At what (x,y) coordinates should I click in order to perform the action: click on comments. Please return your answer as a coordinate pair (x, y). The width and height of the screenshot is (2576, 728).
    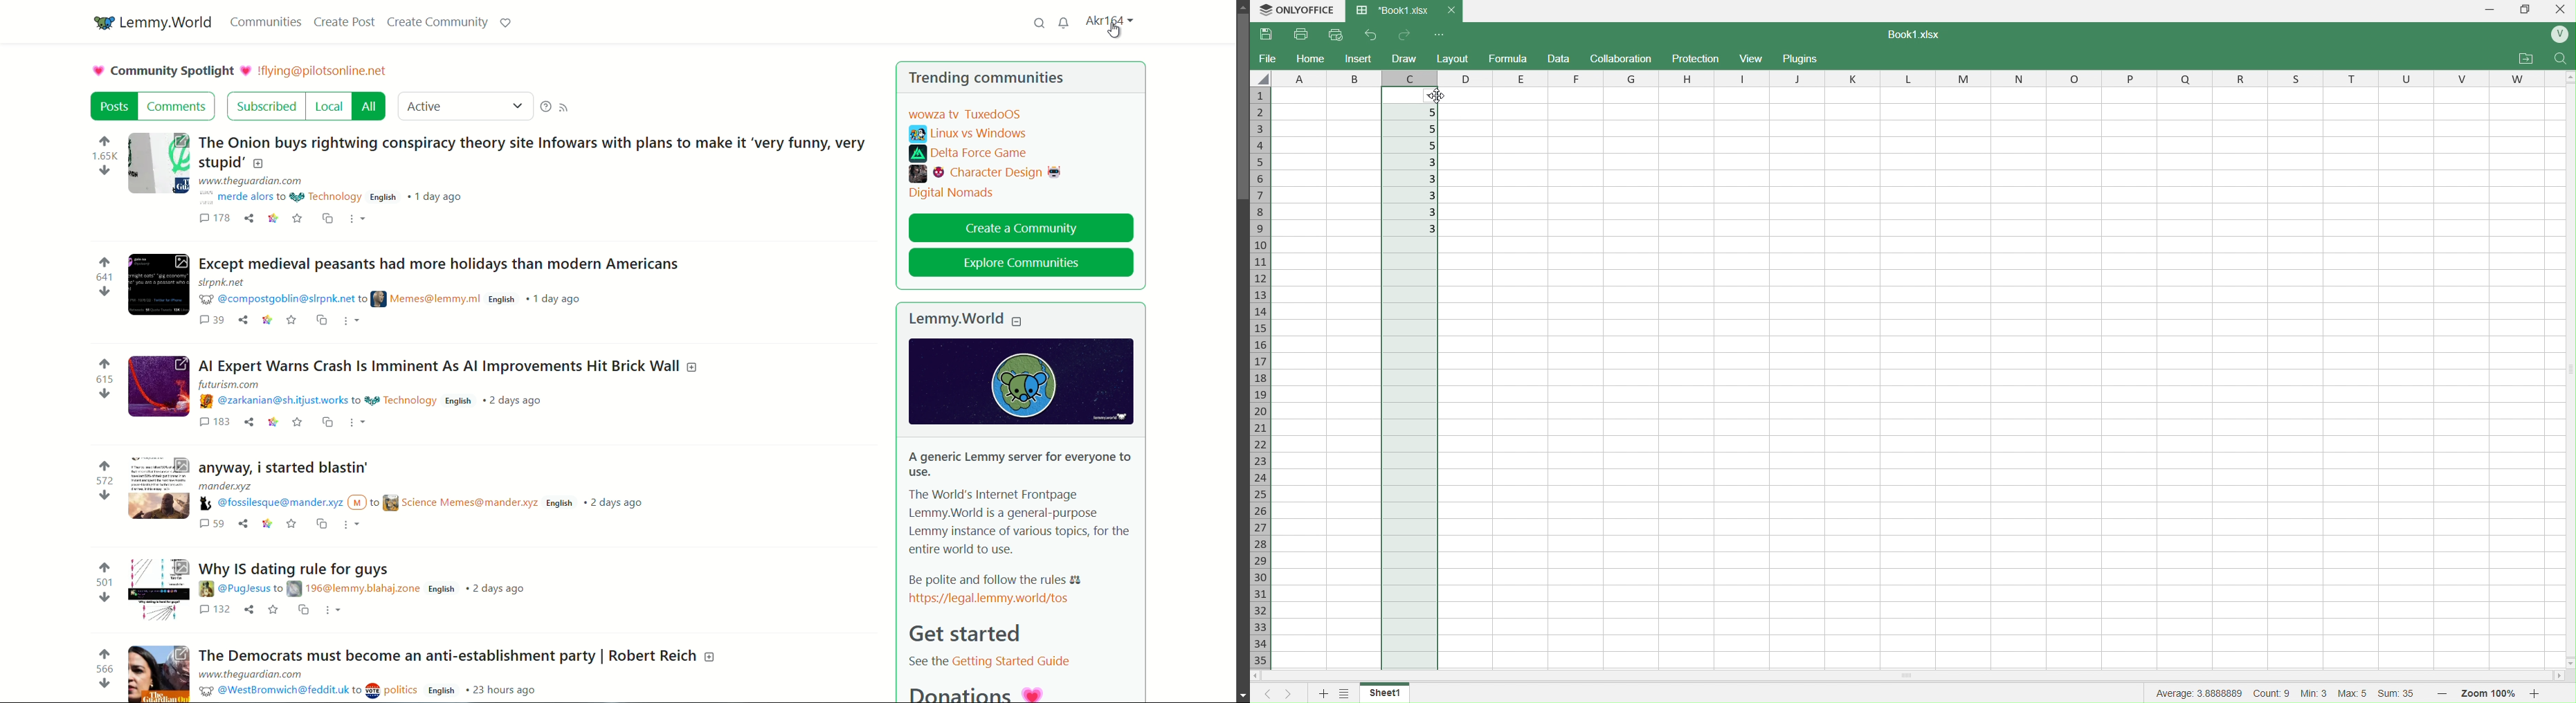
    Looking at the image, I should click on (214, 421).